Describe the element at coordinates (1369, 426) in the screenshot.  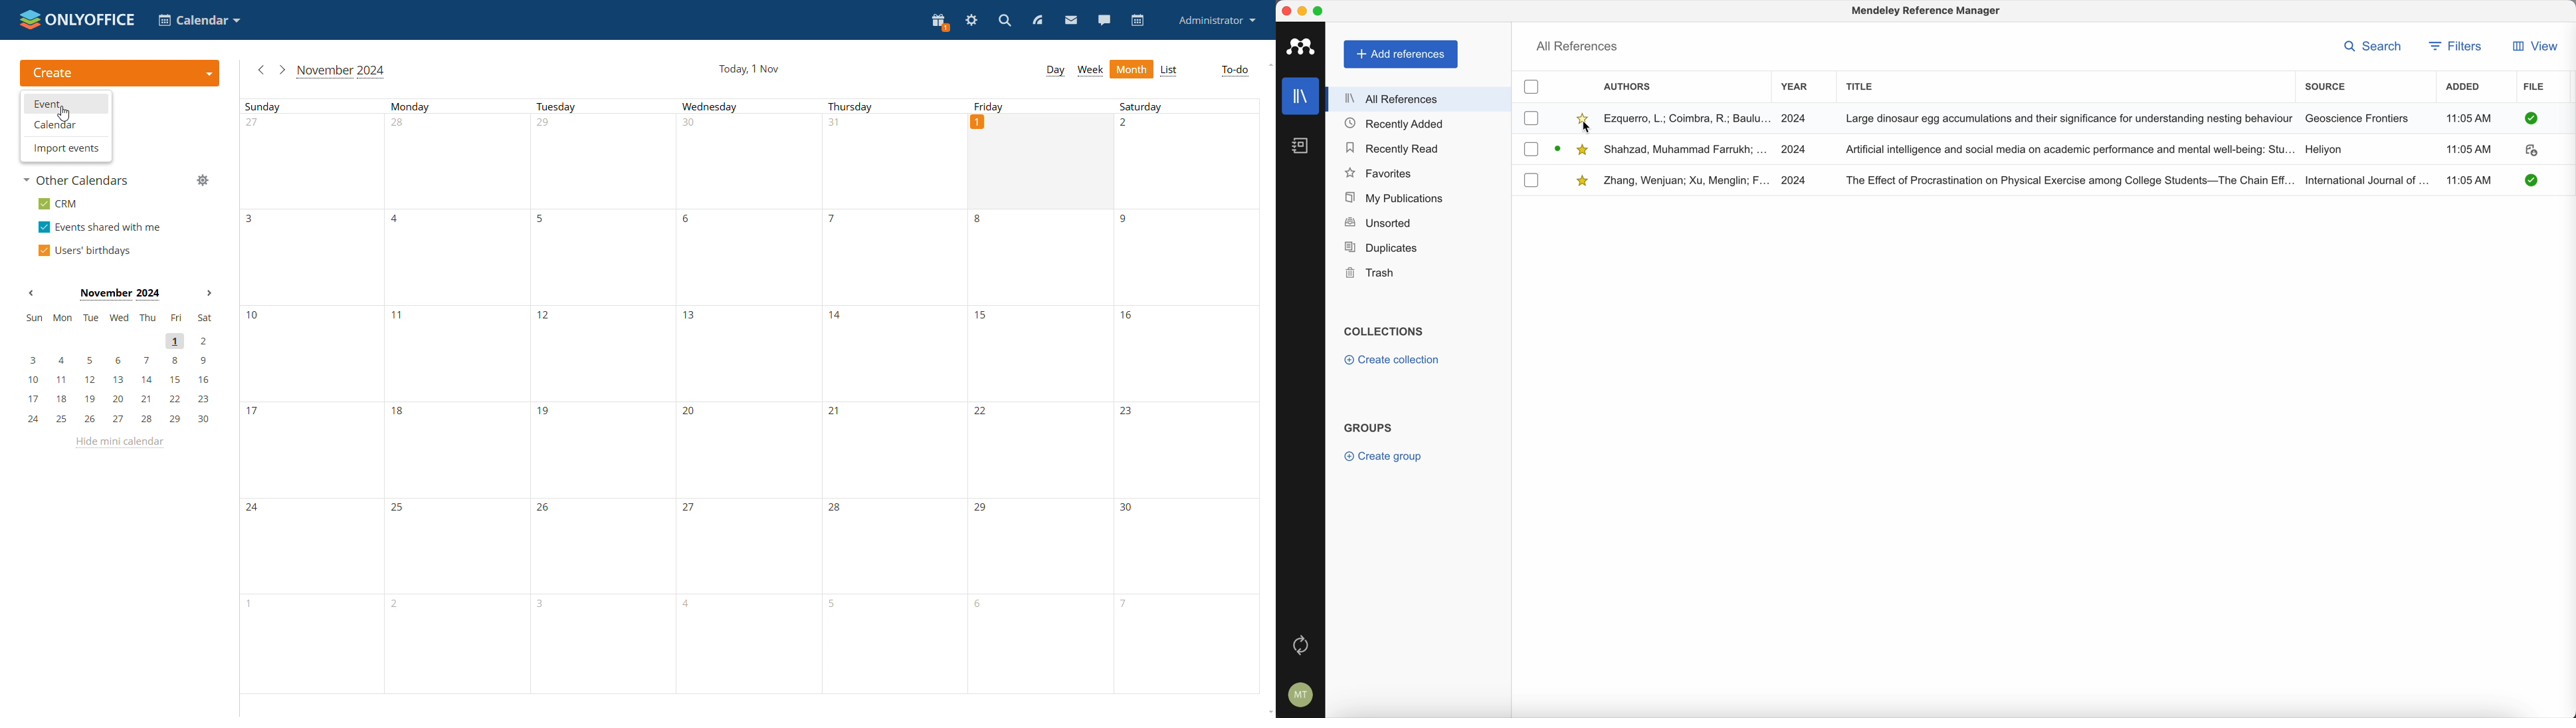
I see `groups` at that location.